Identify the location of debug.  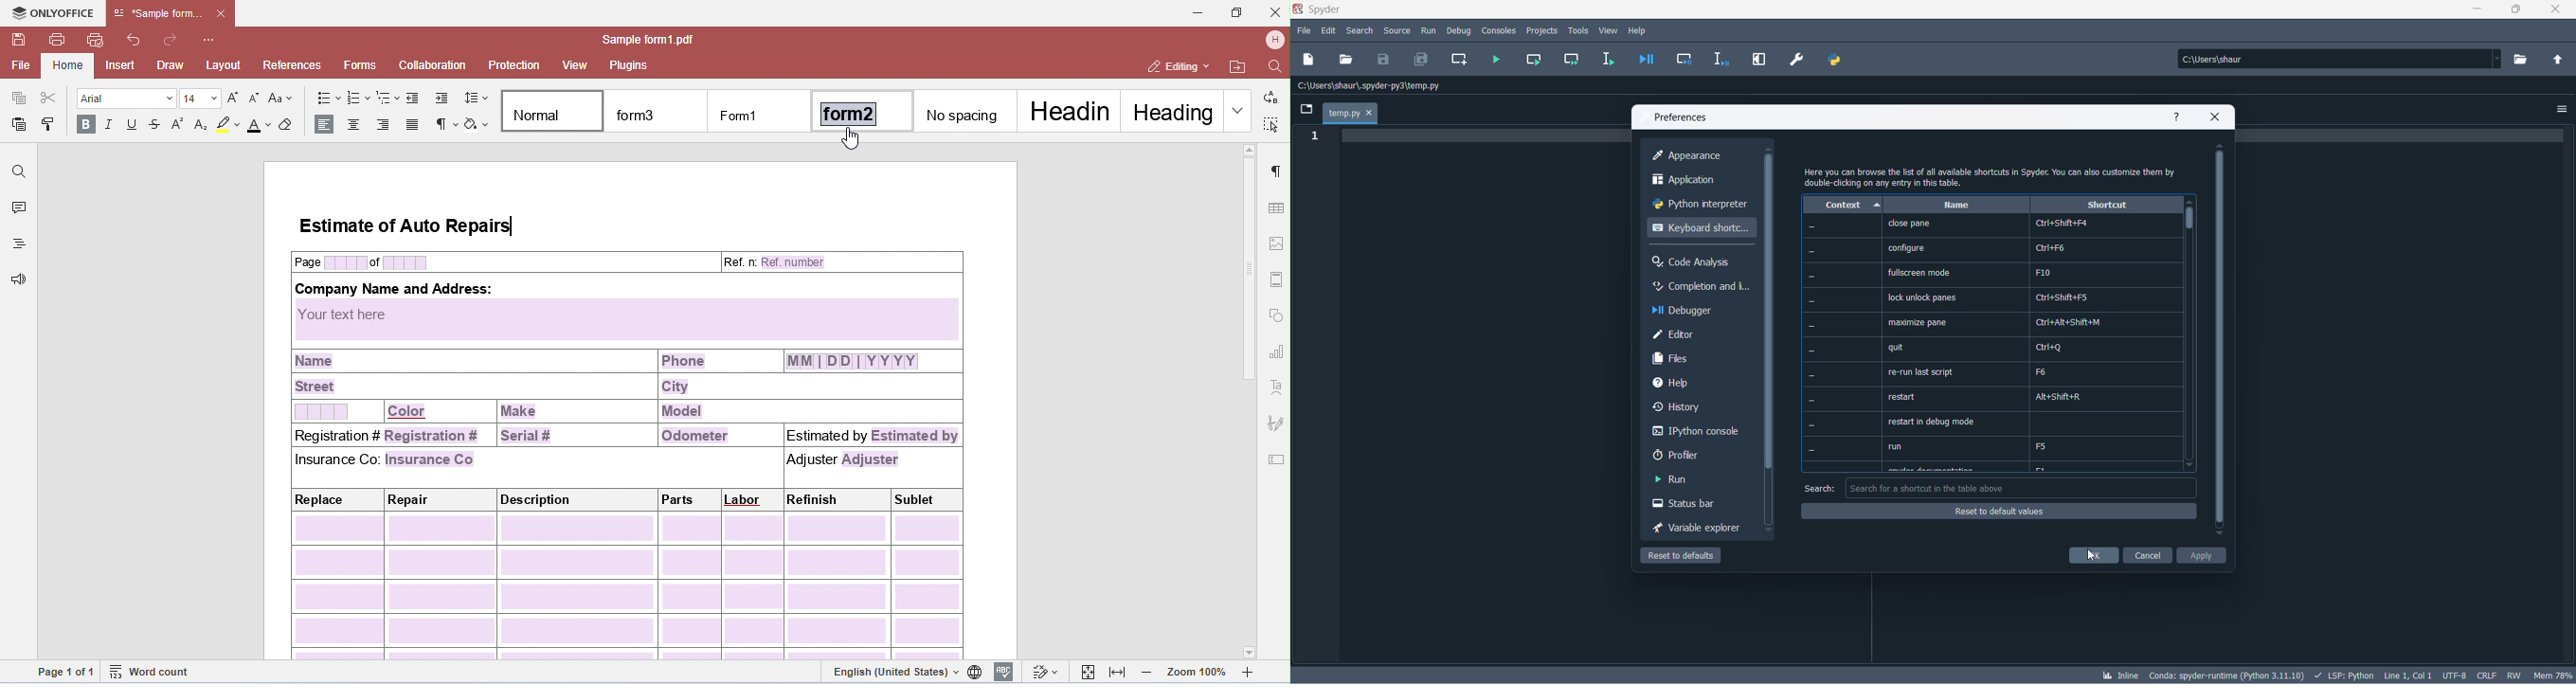
(1459, 29).